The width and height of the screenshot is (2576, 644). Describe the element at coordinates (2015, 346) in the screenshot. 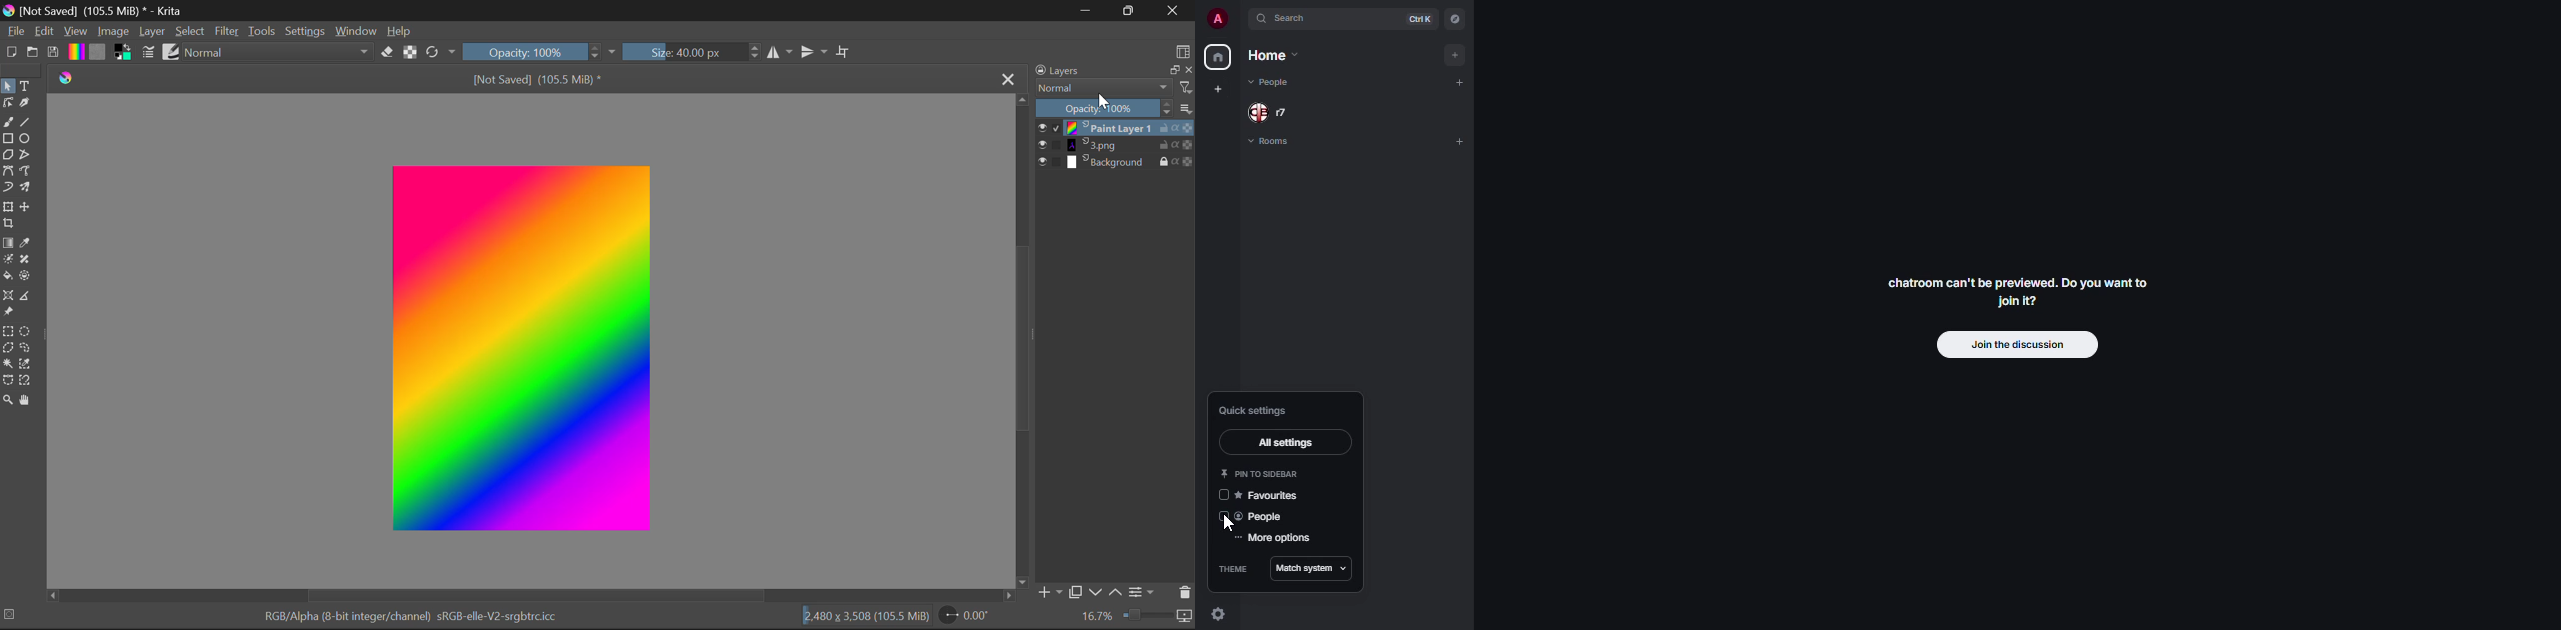

I see `join the discussion` at that location.